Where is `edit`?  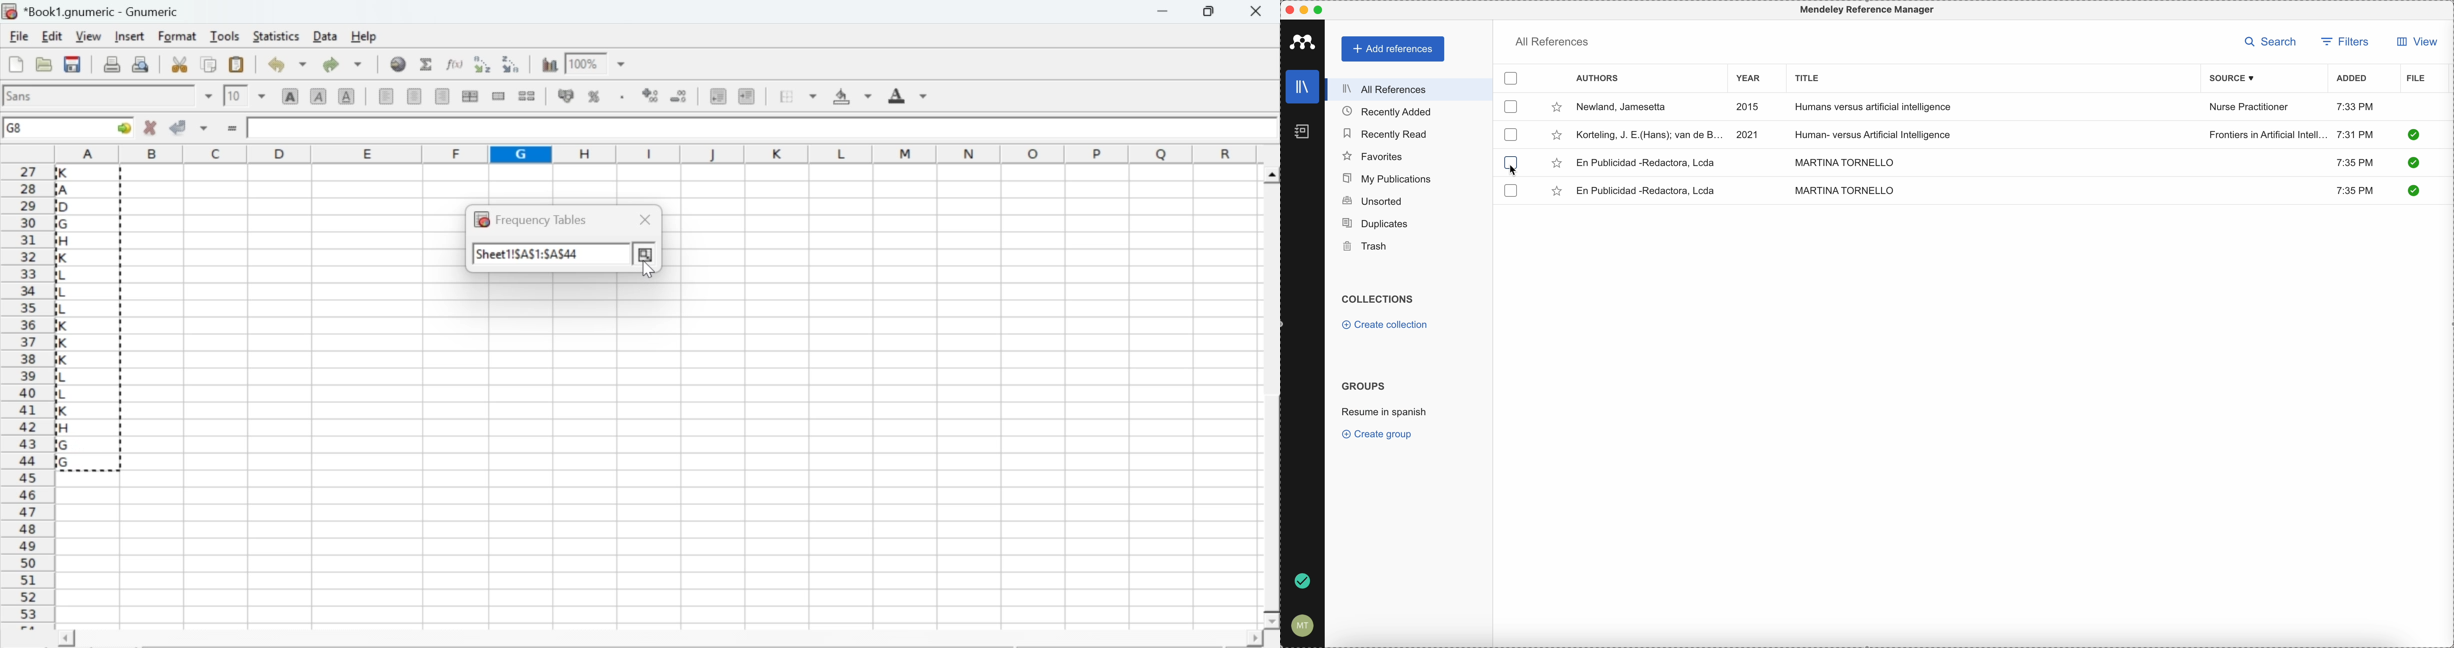
edit is located at coordinates (52, 36).